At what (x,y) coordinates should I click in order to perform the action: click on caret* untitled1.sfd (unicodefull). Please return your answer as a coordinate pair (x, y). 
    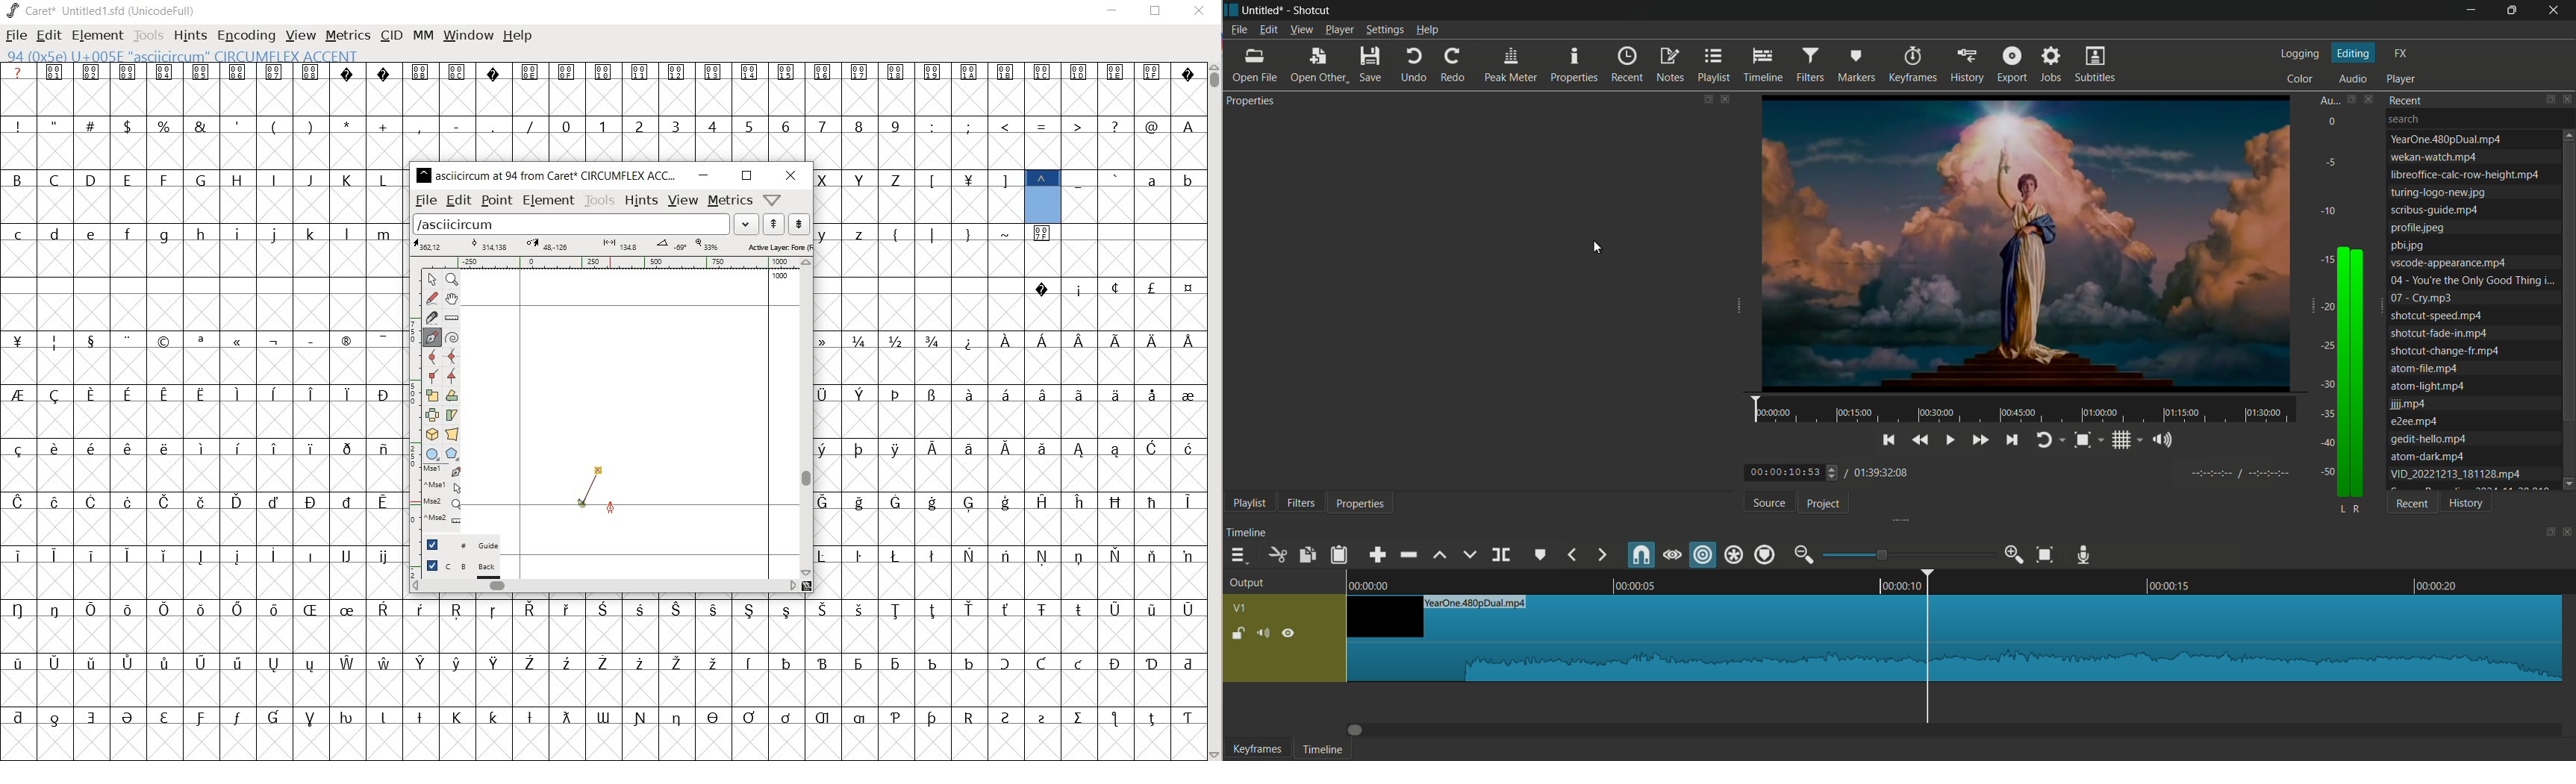
    Looking at the image, I should click on (103, 10).